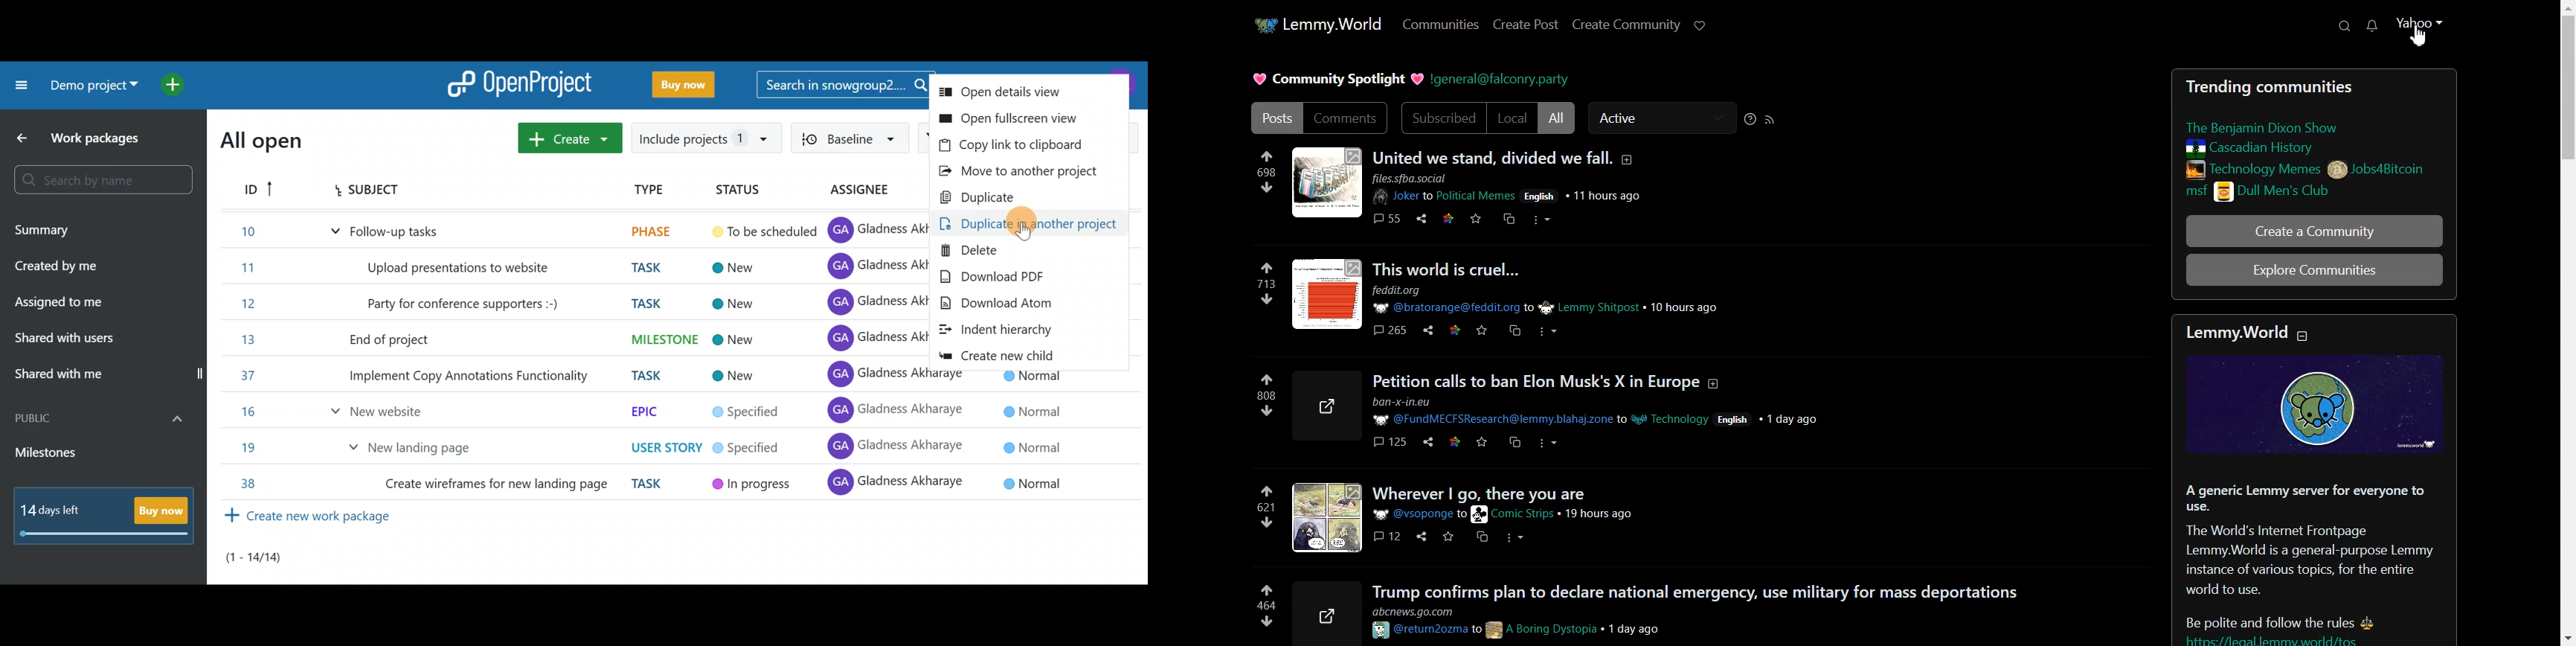 This screenshot has width=2576, height=672. I want to click on TASK, so click(641, 303).